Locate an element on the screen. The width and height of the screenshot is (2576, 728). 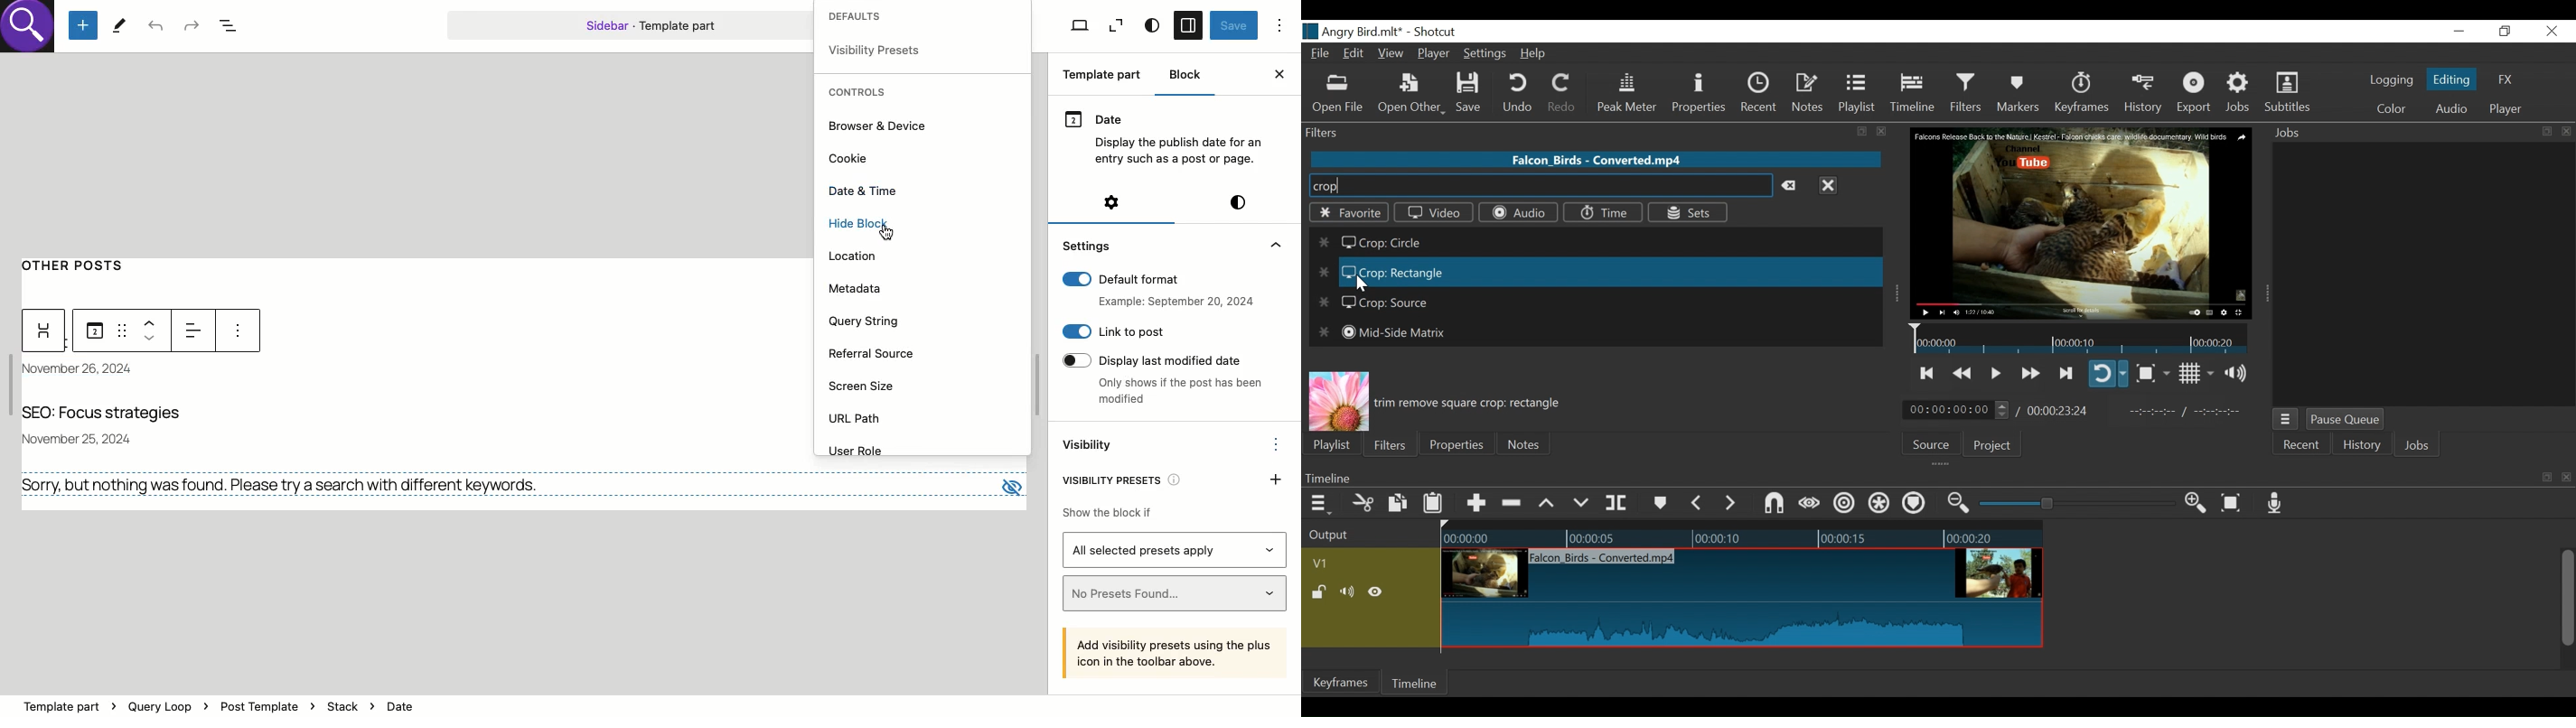
Toggle play or pause (Space) is located at coordinates (1994, 374).